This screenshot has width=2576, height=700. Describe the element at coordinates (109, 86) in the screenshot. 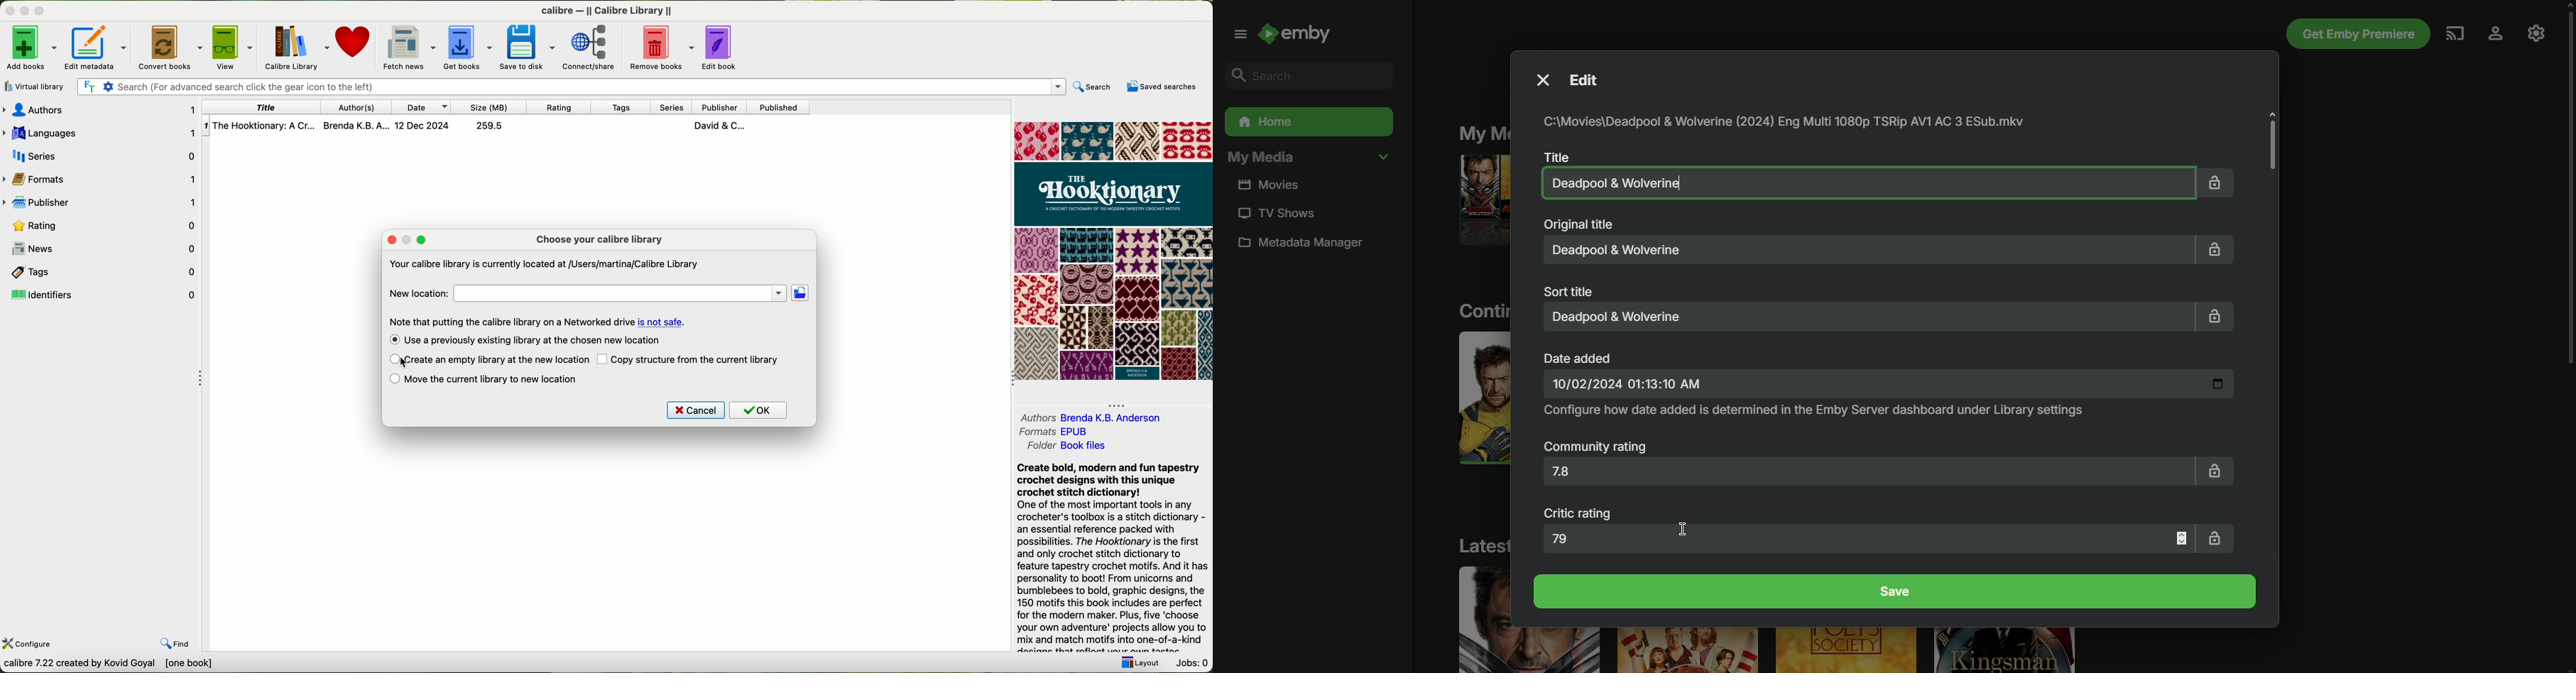

I see `Settings` at that location.